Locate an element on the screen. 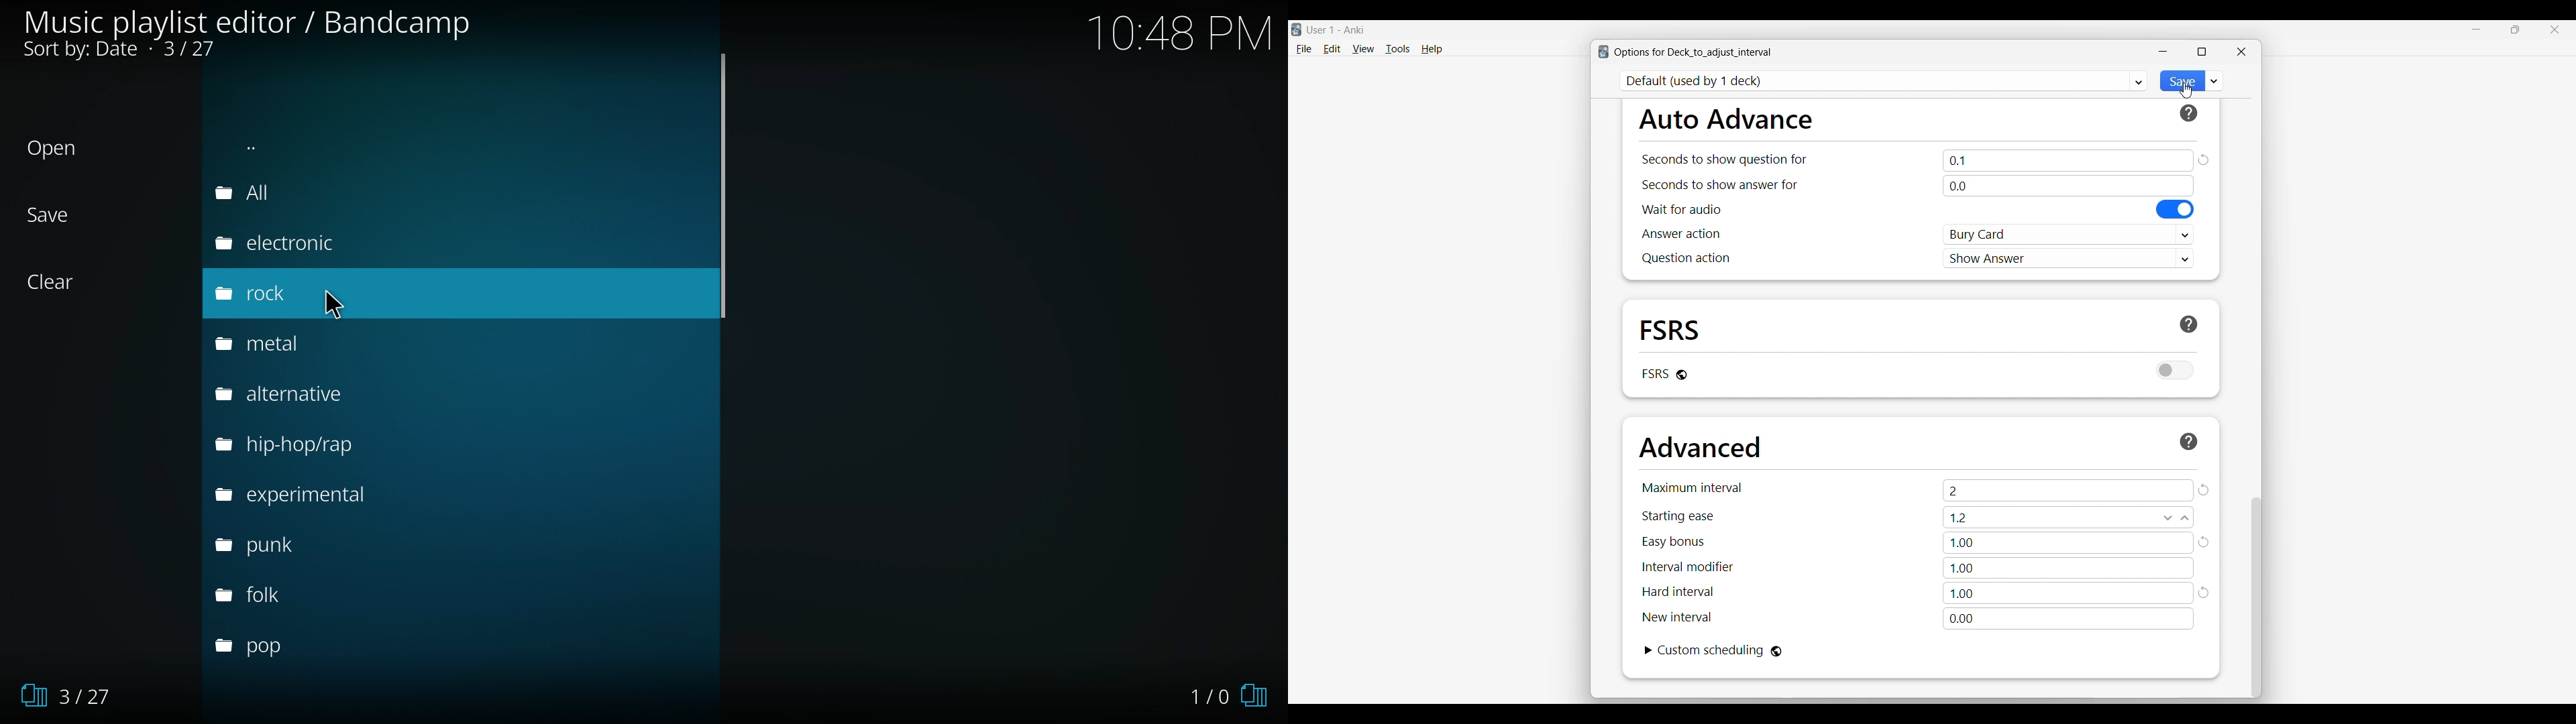 This screenshot has width=2576, height=728. 1.2 is located at coordinates (2068, 517).